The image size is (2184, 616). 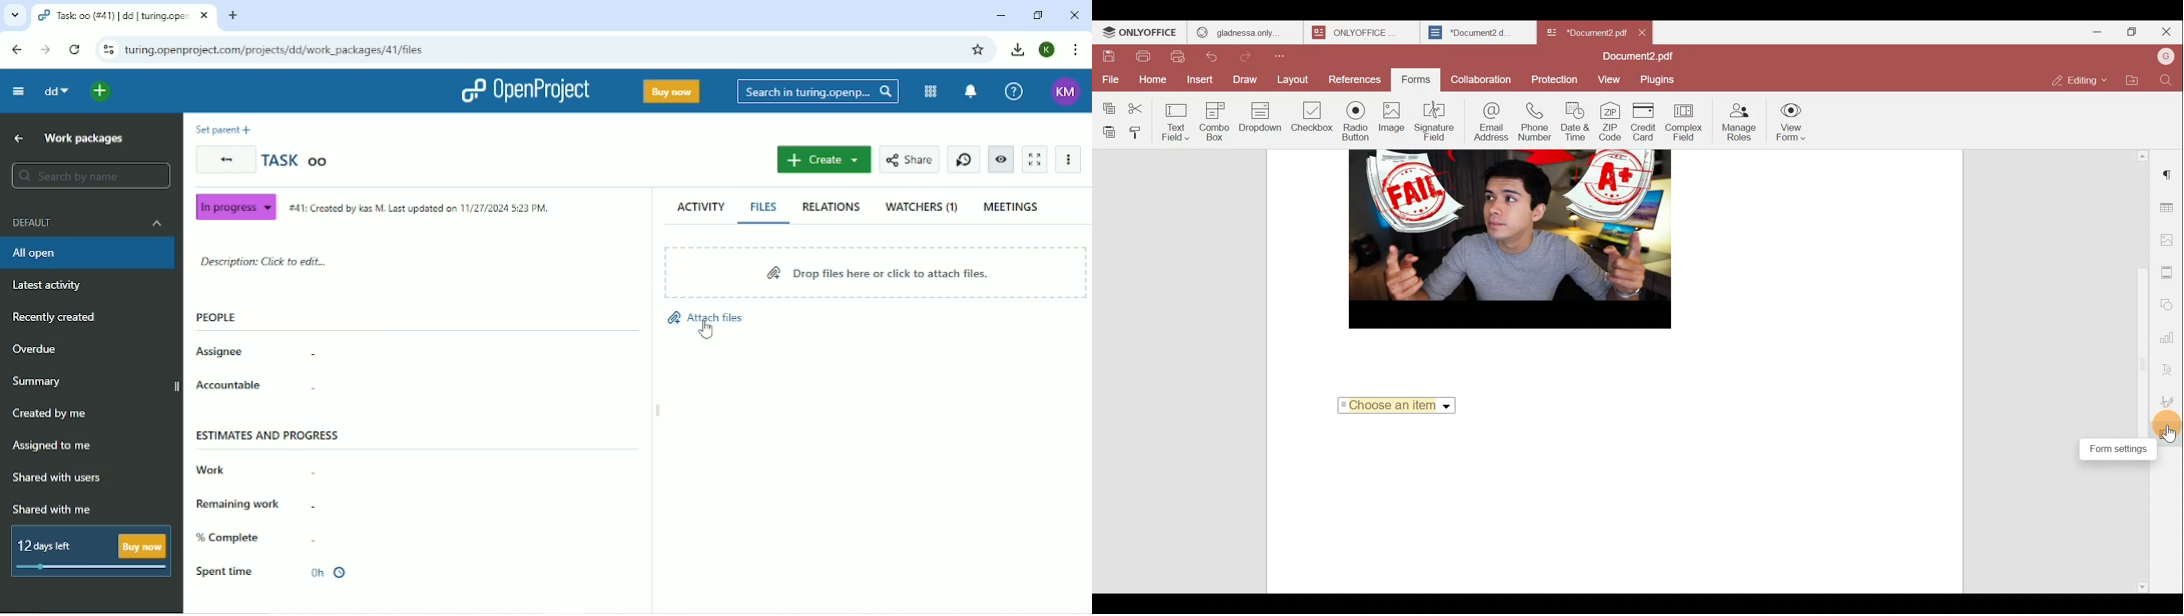 I want to click on All open, so click(x=89, y=253).